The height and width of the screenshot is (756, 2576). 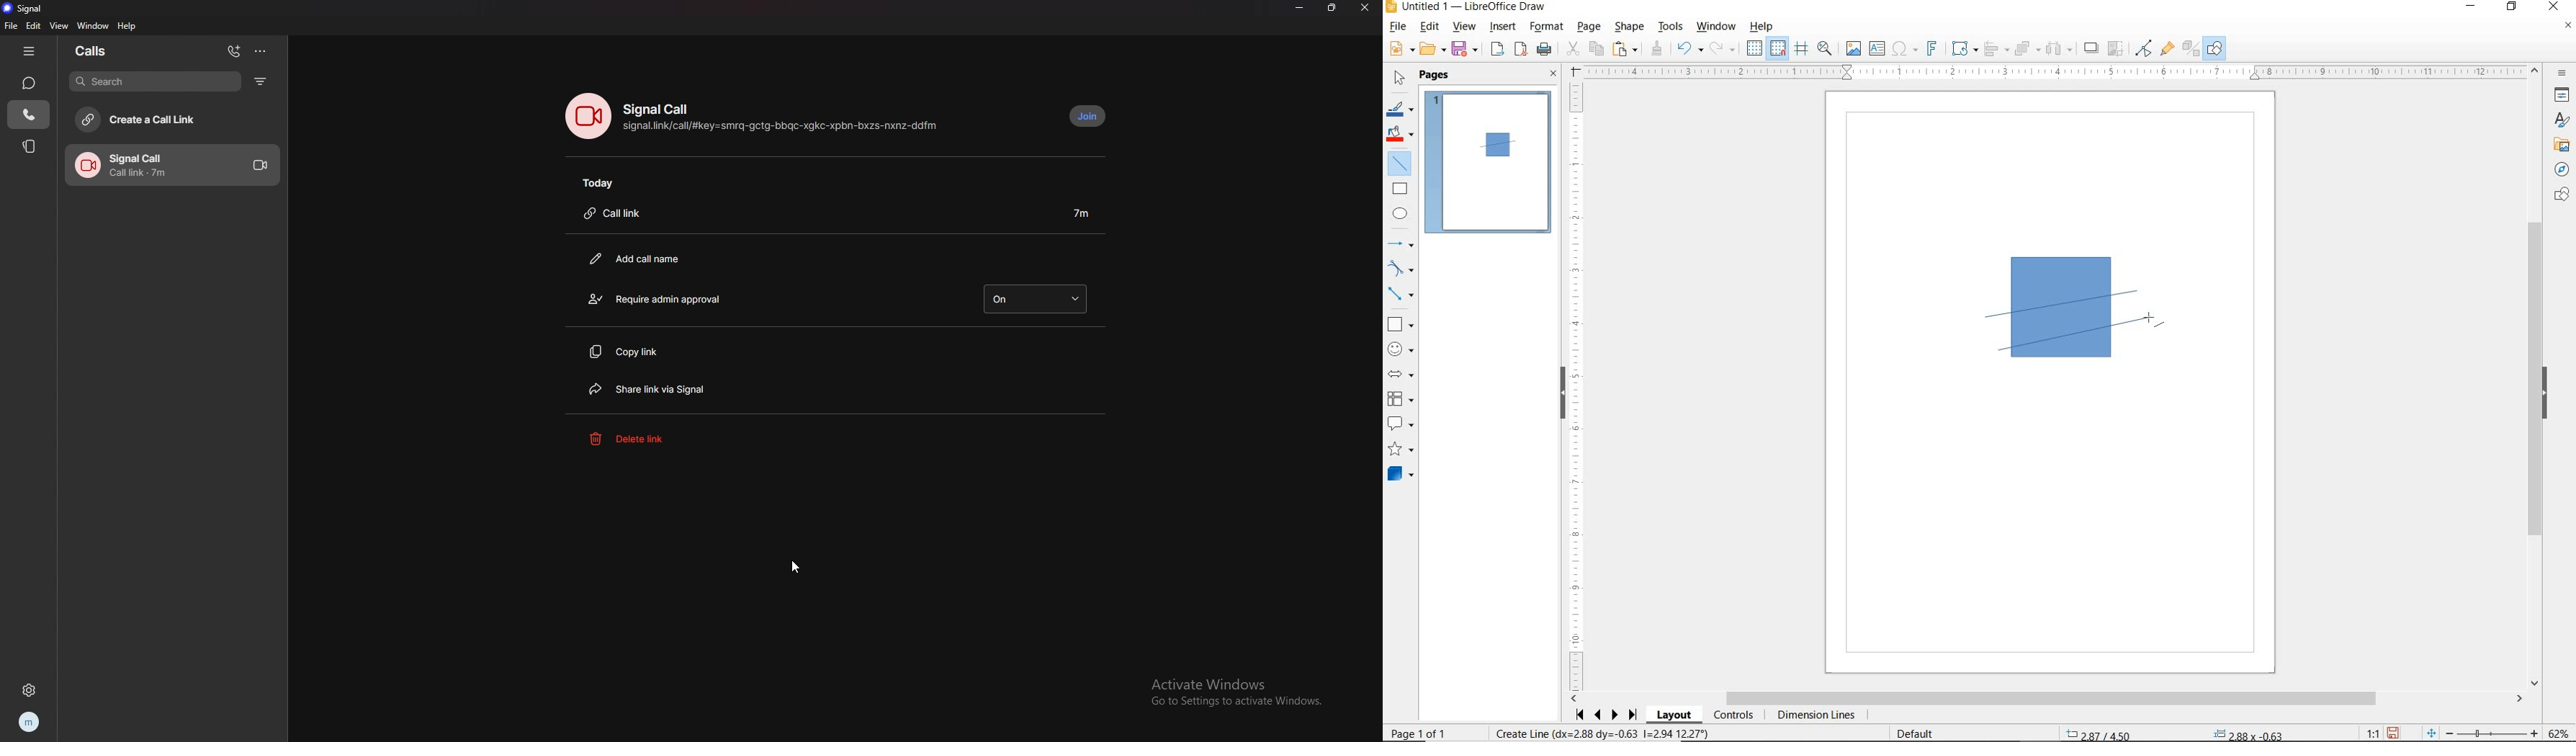 What do you see at coordinates (1996, 49) in the screenshot?
I see `ALIGN OBJECTS` at bounding box center [1996, 49].